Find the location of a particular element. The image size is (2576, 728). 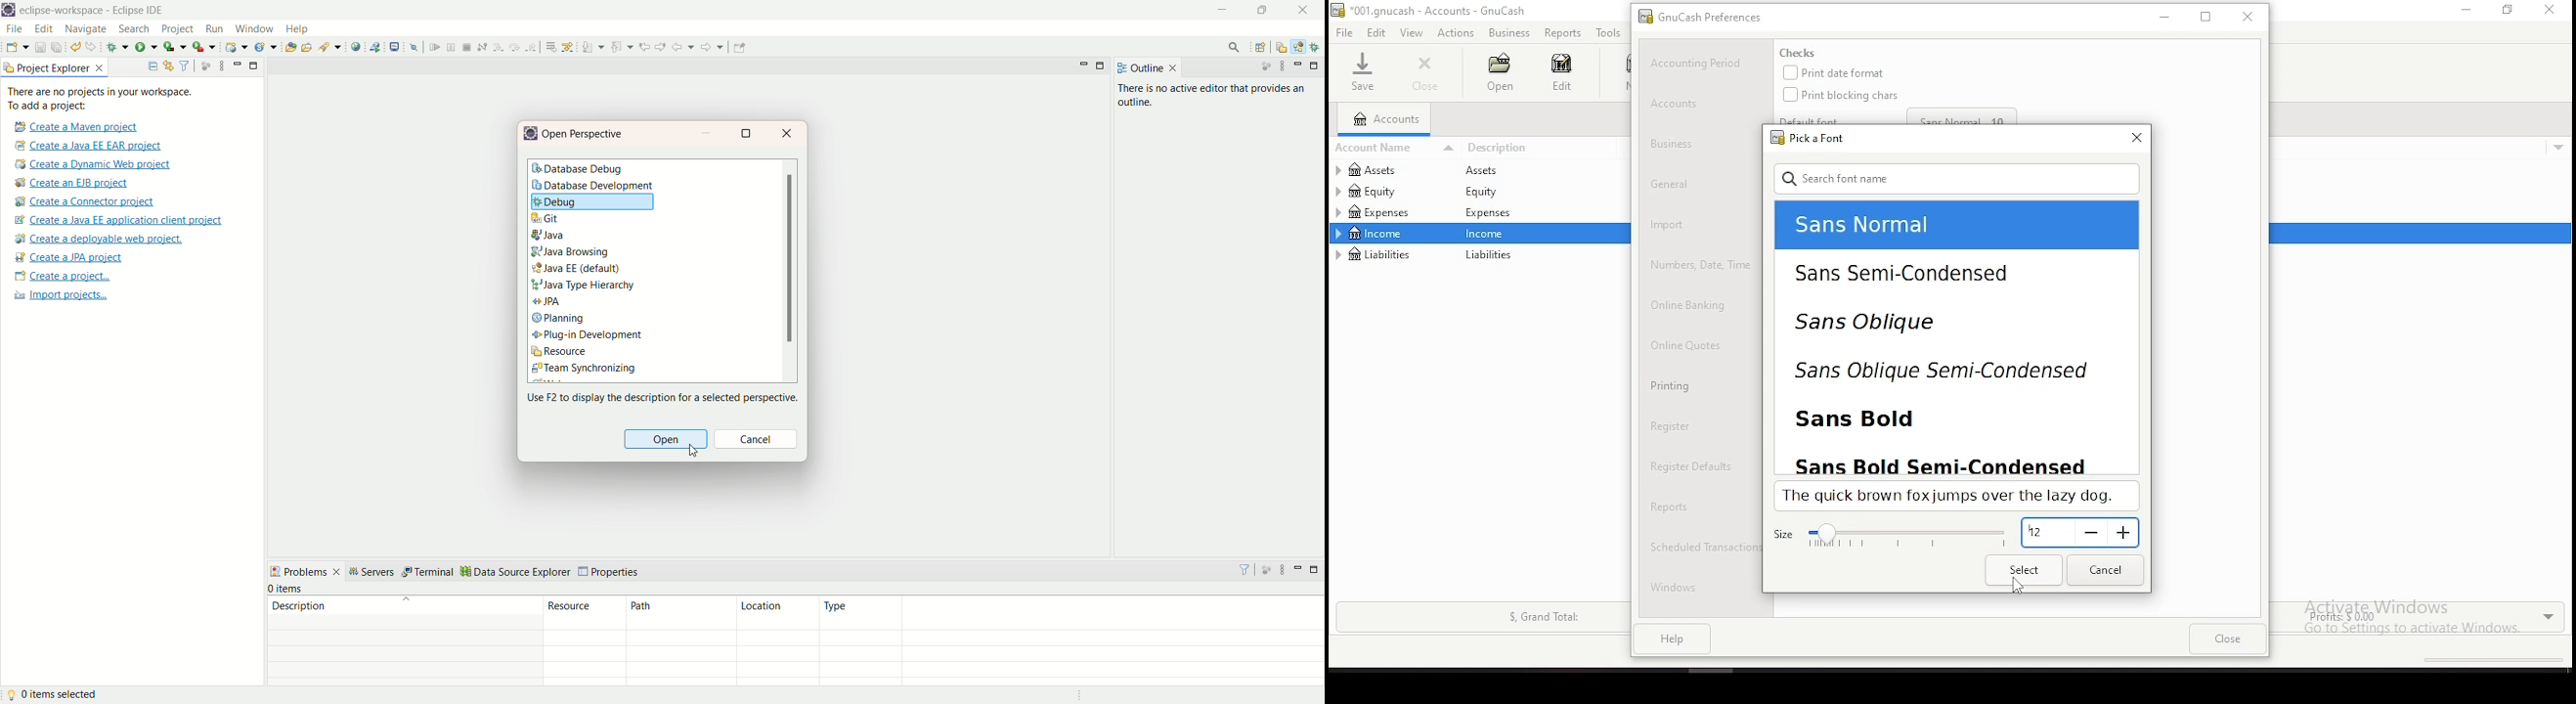

java is located at coordinates (551, 236).